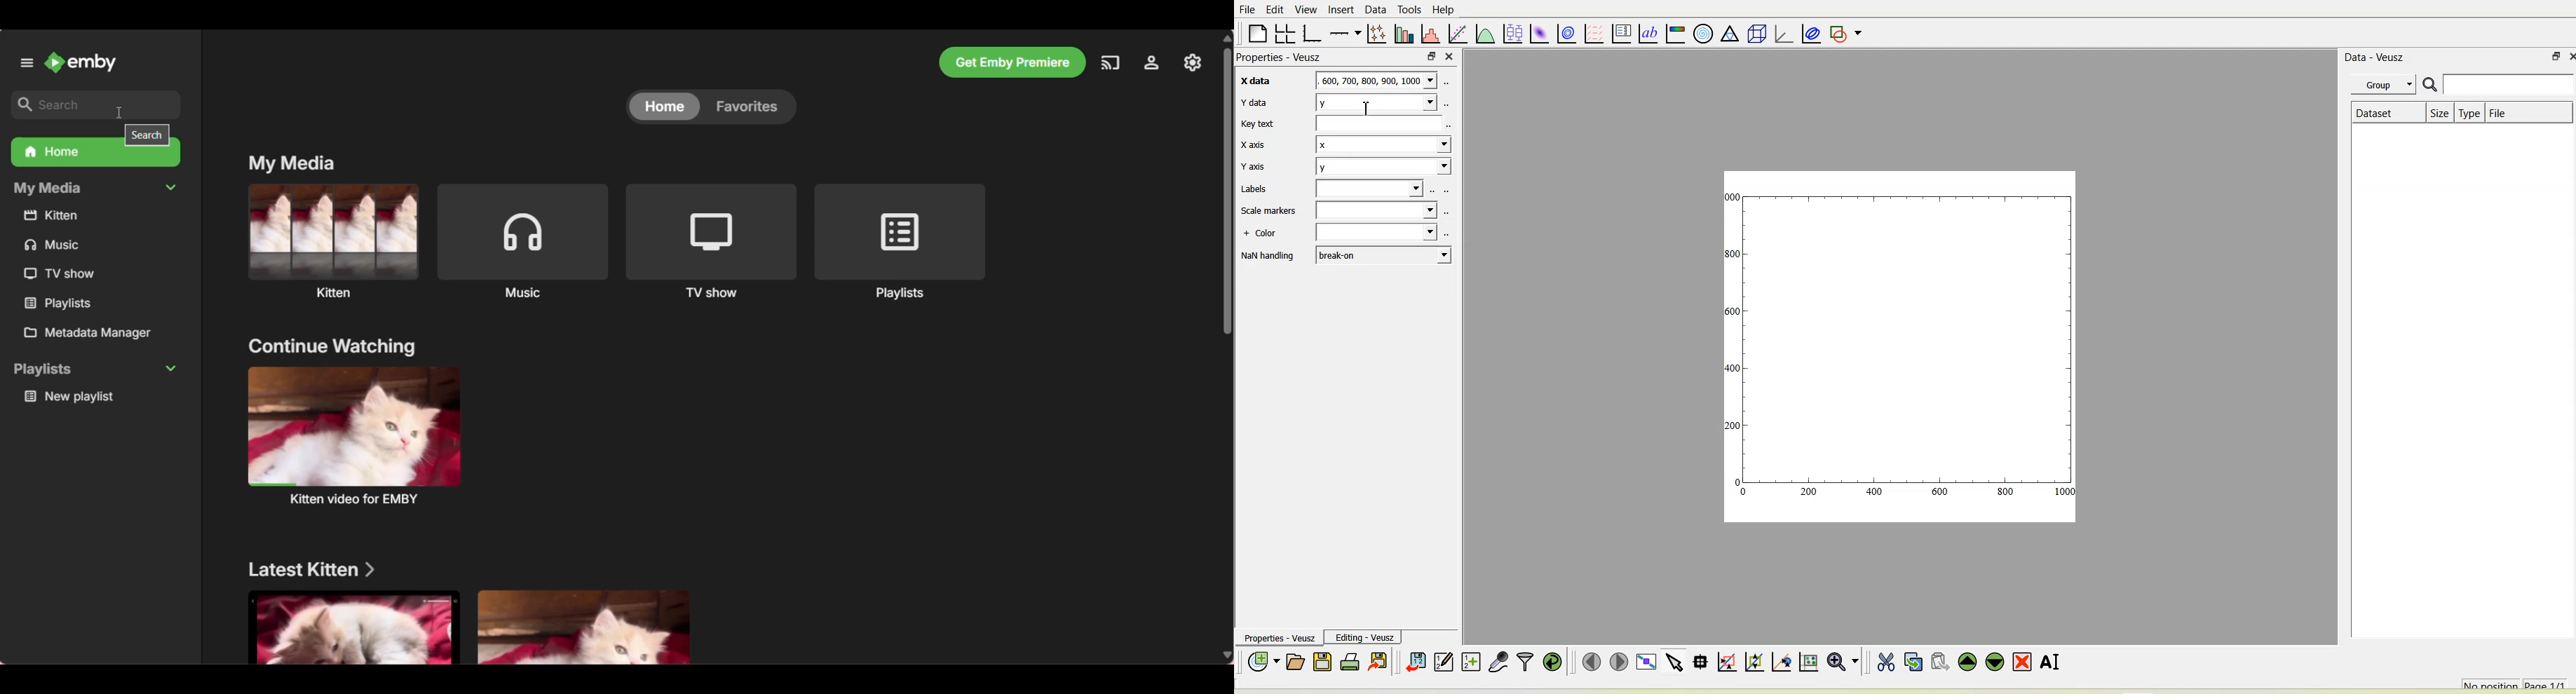  Describe the element at coordinates (1733, 425) in the screenshot. I see `200` at that location.